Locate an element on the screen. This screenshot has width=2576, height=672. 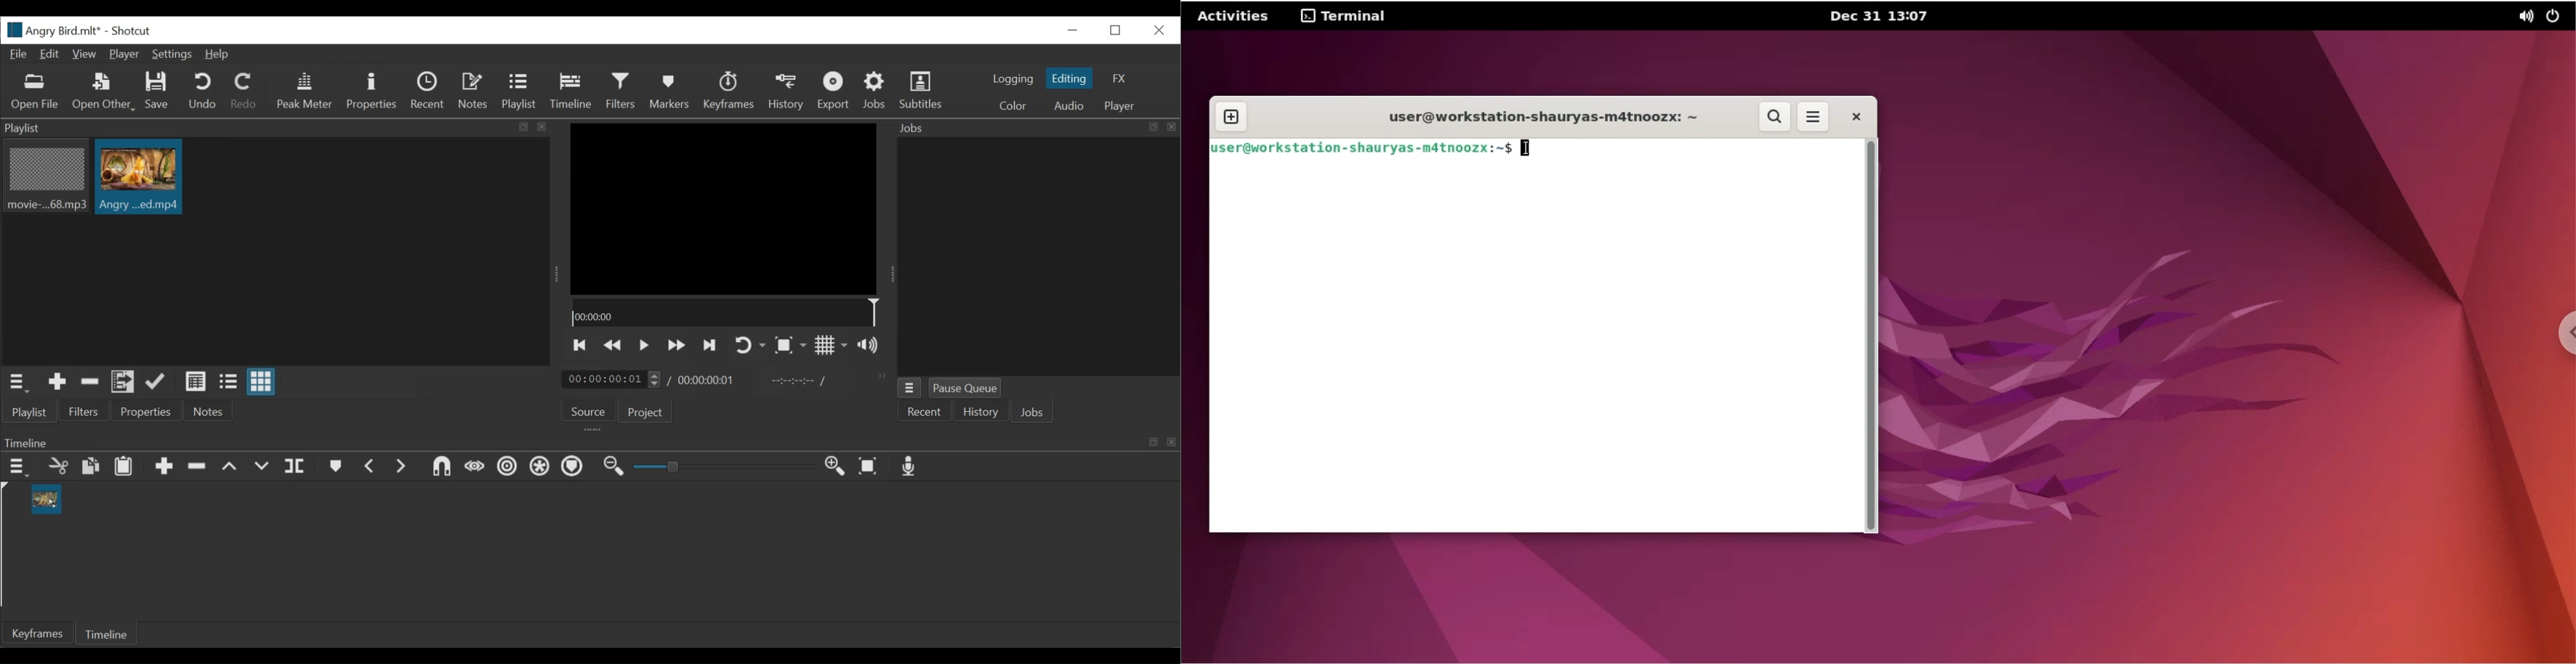
Timeline is located at coordinates (725, 311).